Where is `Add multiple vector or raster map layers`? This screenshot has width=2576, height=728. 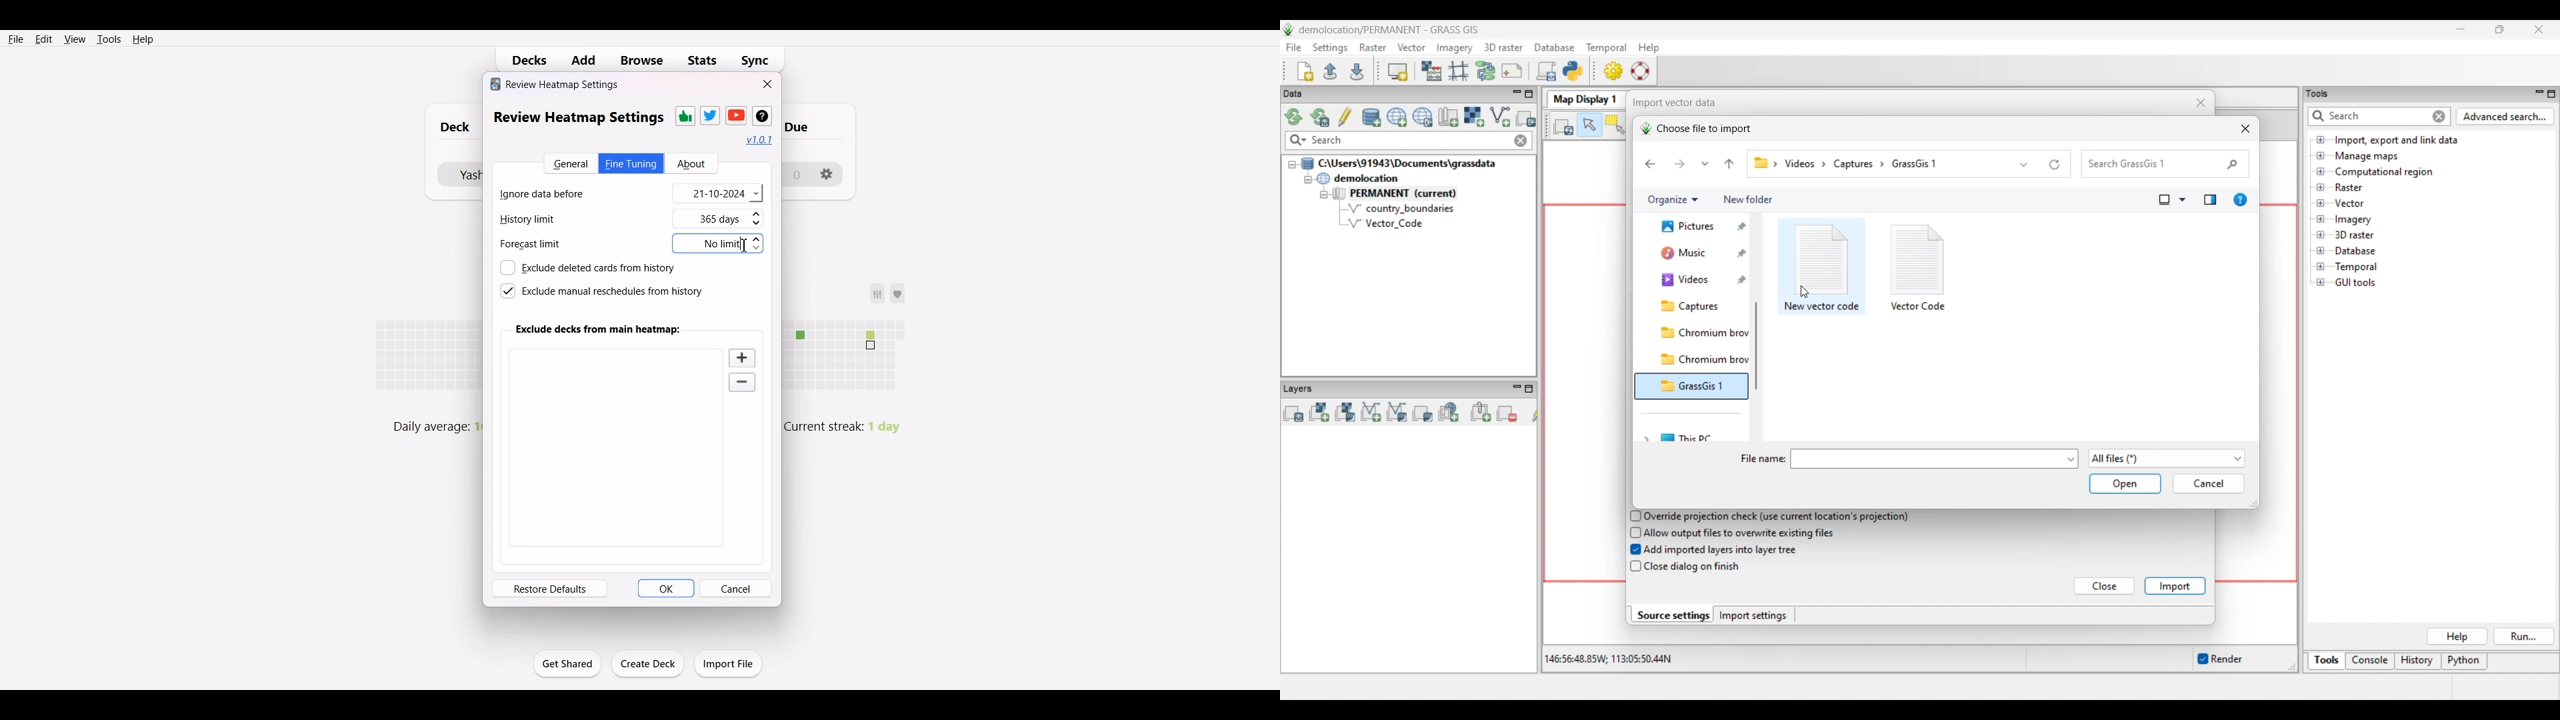
Add multiple vector or raster map layers is located at coordinates (1293, 413).